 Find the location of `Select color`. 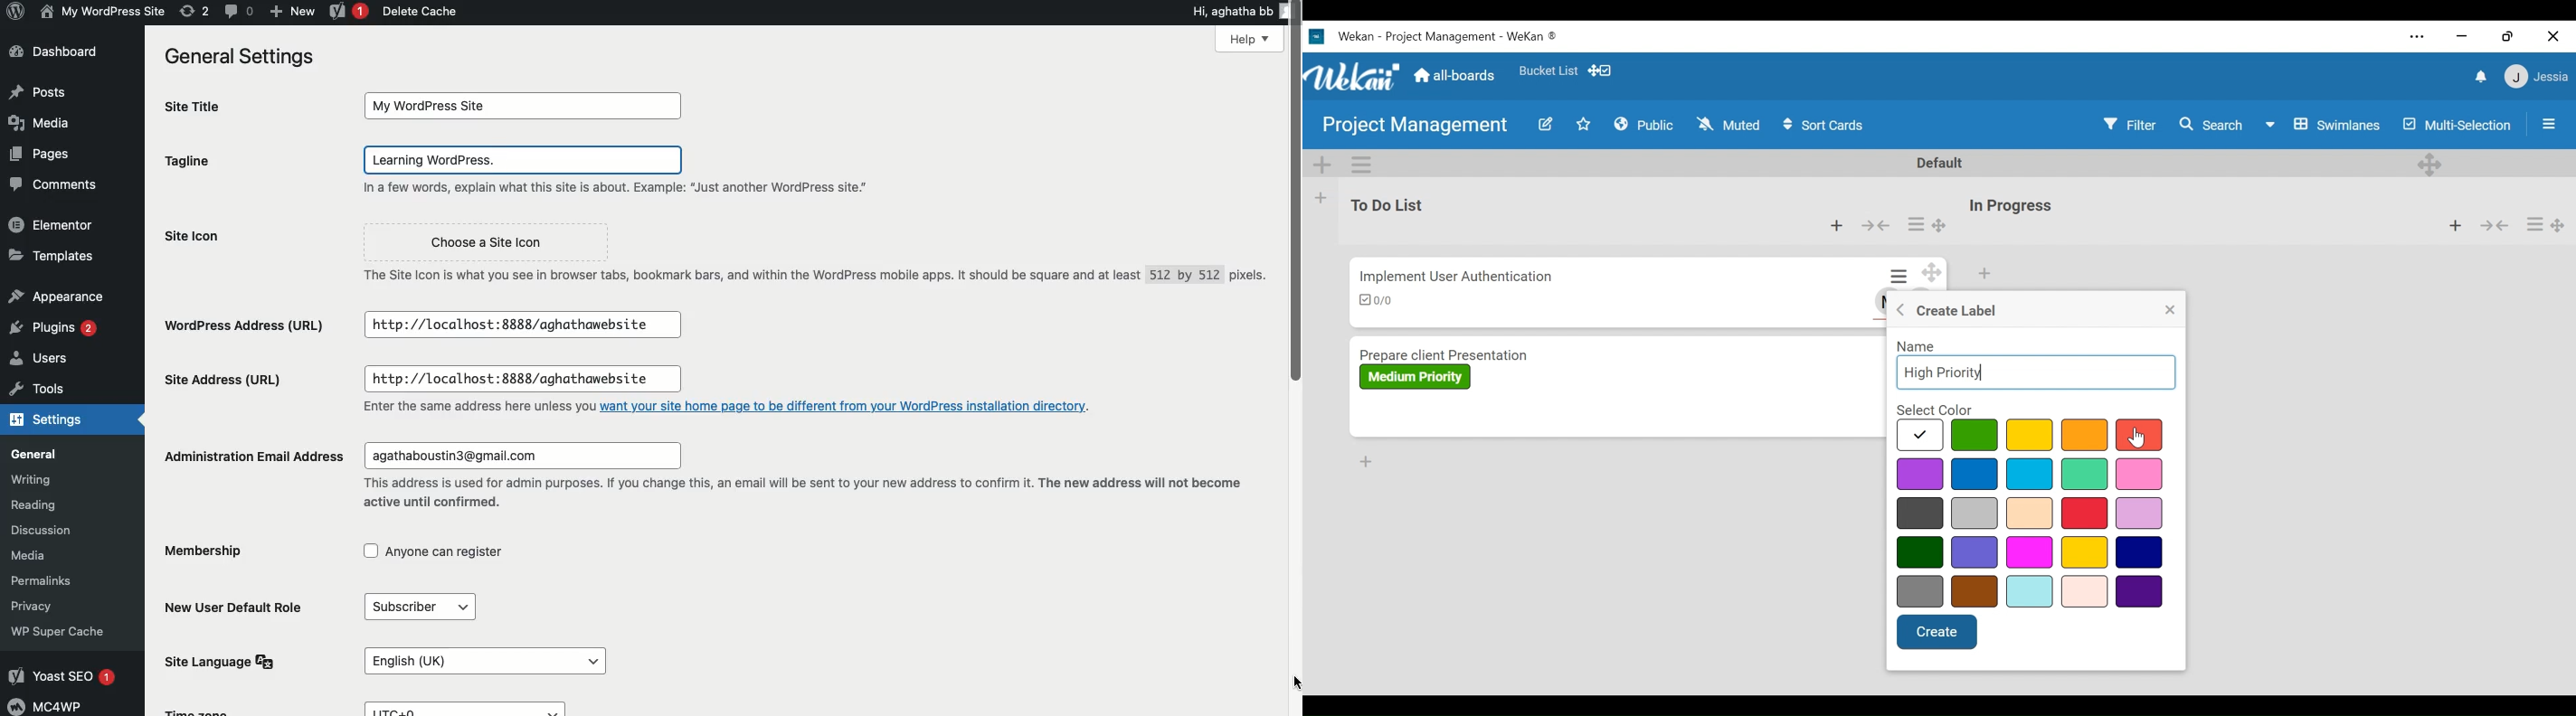

Select color is located at coordinates (1935, 410).